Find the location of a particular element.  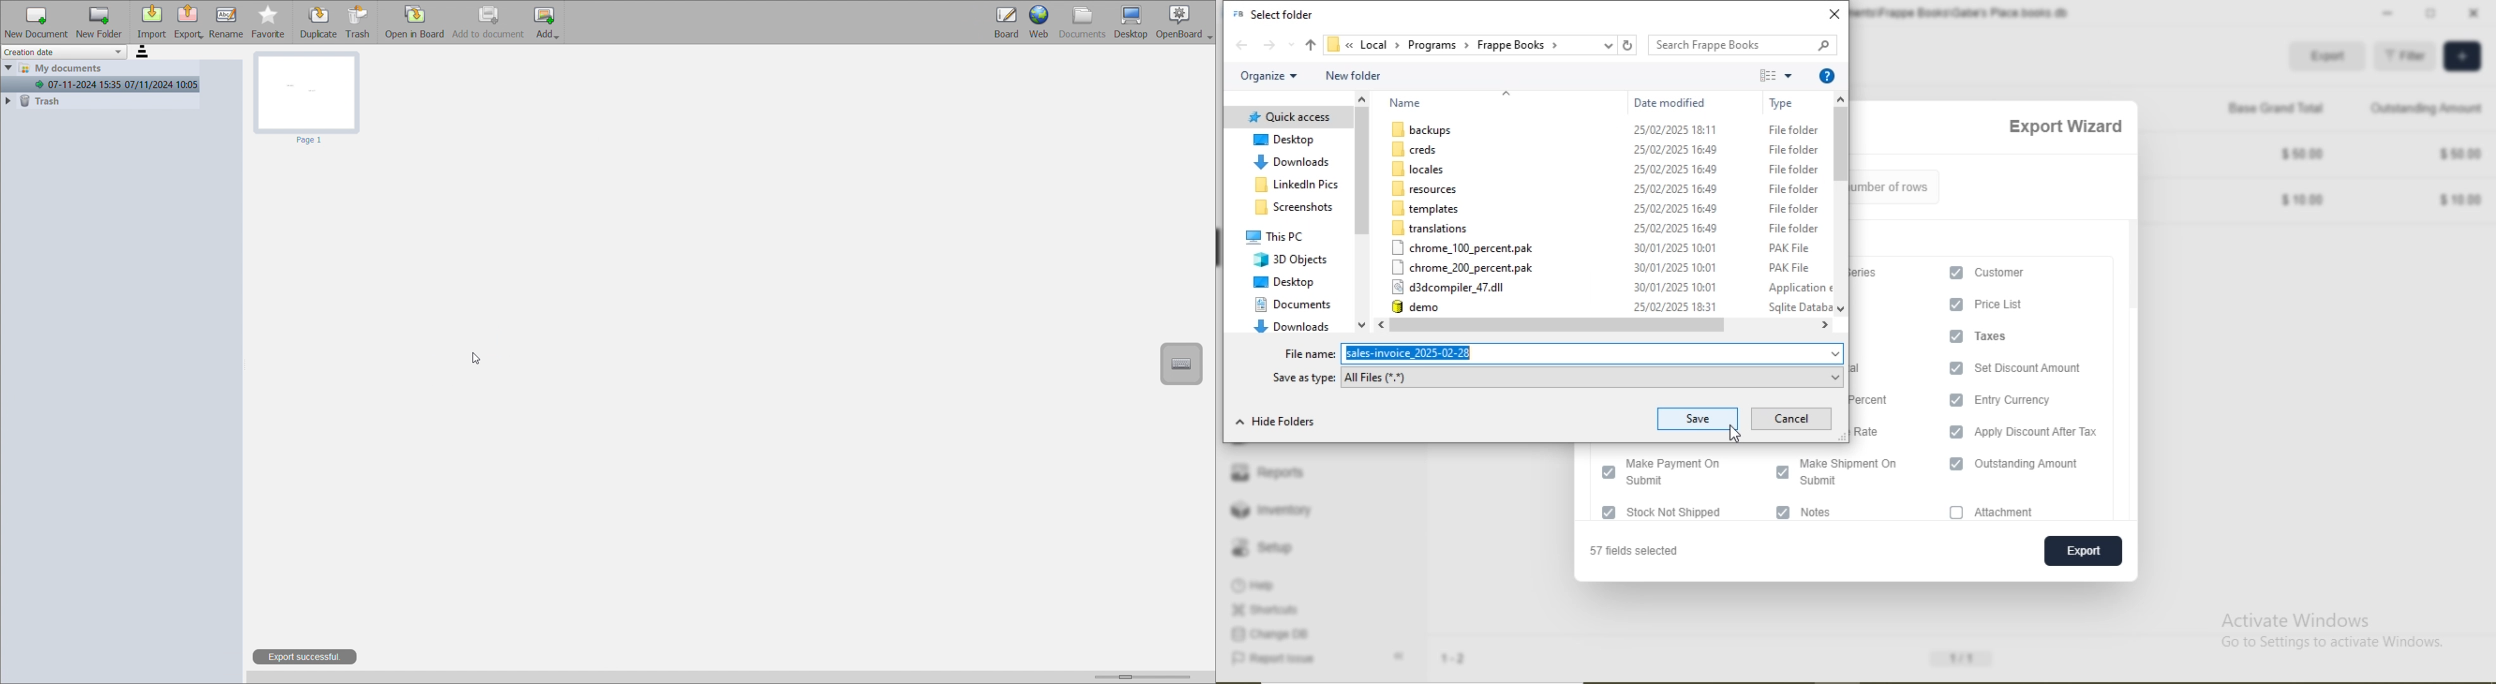

25/02/2025 16:49 is located at coordinates (1677, 170).